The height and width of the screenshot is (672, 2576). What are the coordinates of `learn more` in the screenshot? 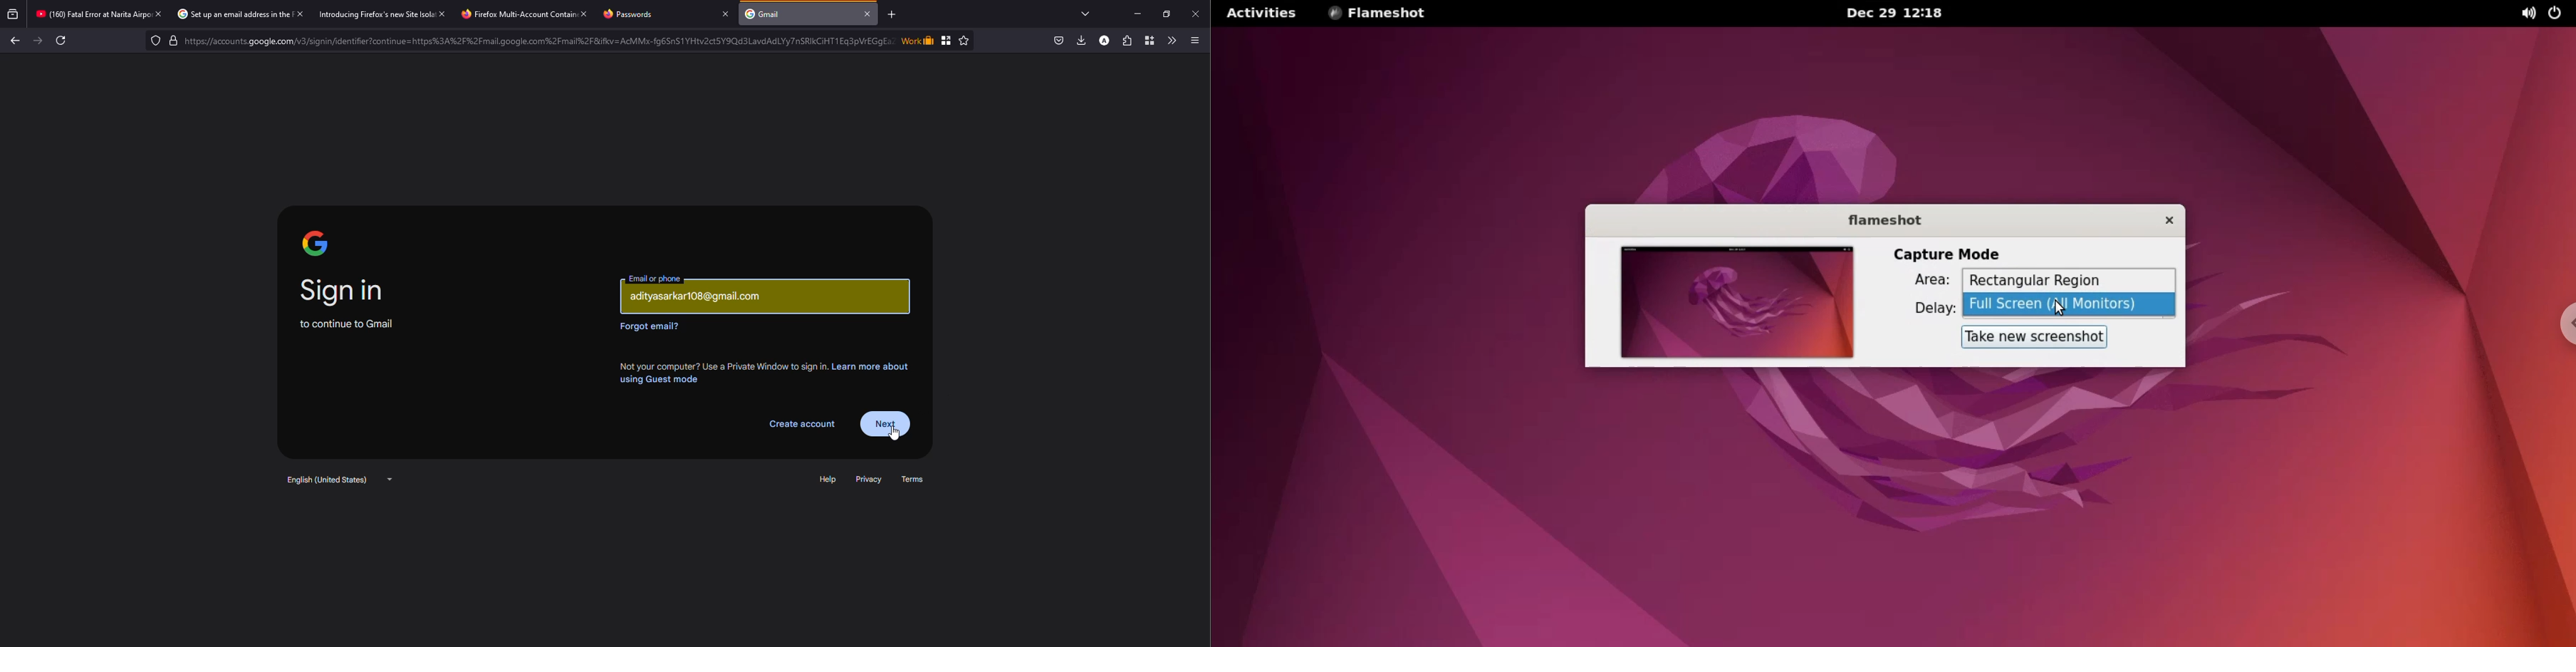 It's located at (765, 371).